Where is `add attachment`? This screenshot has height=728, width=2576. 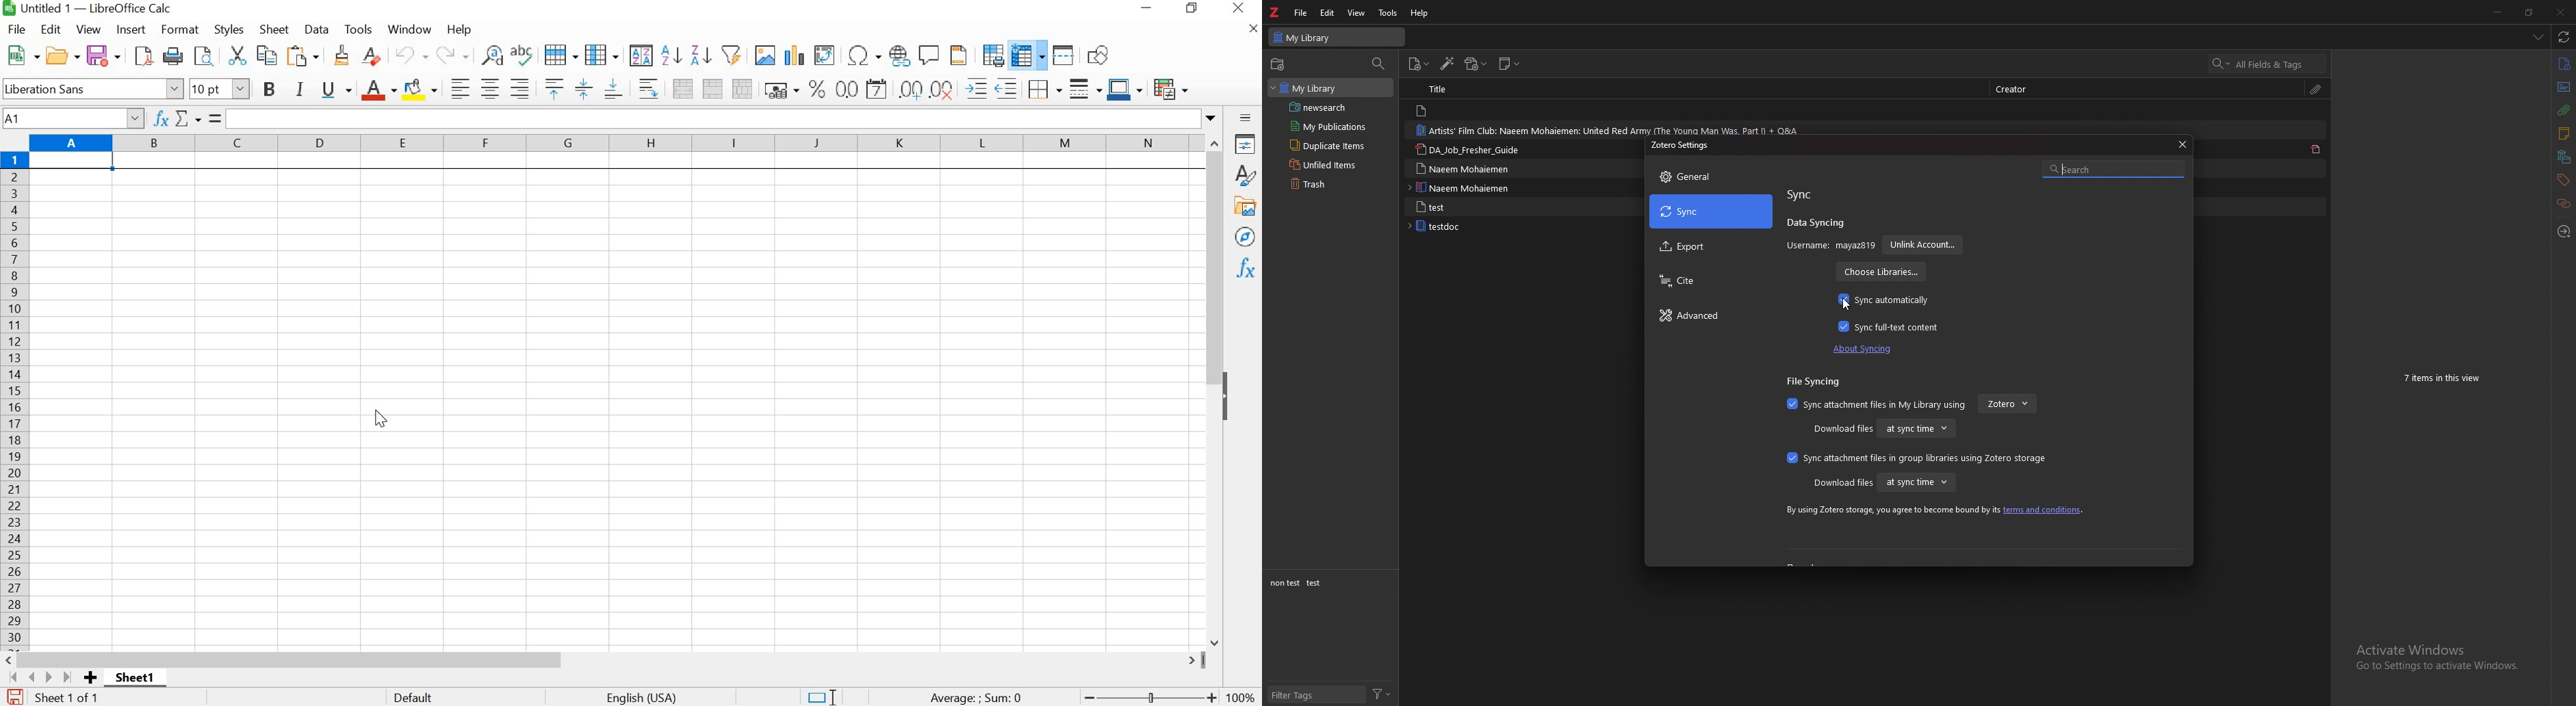
add attachment is located at coordinates (1476, 64).